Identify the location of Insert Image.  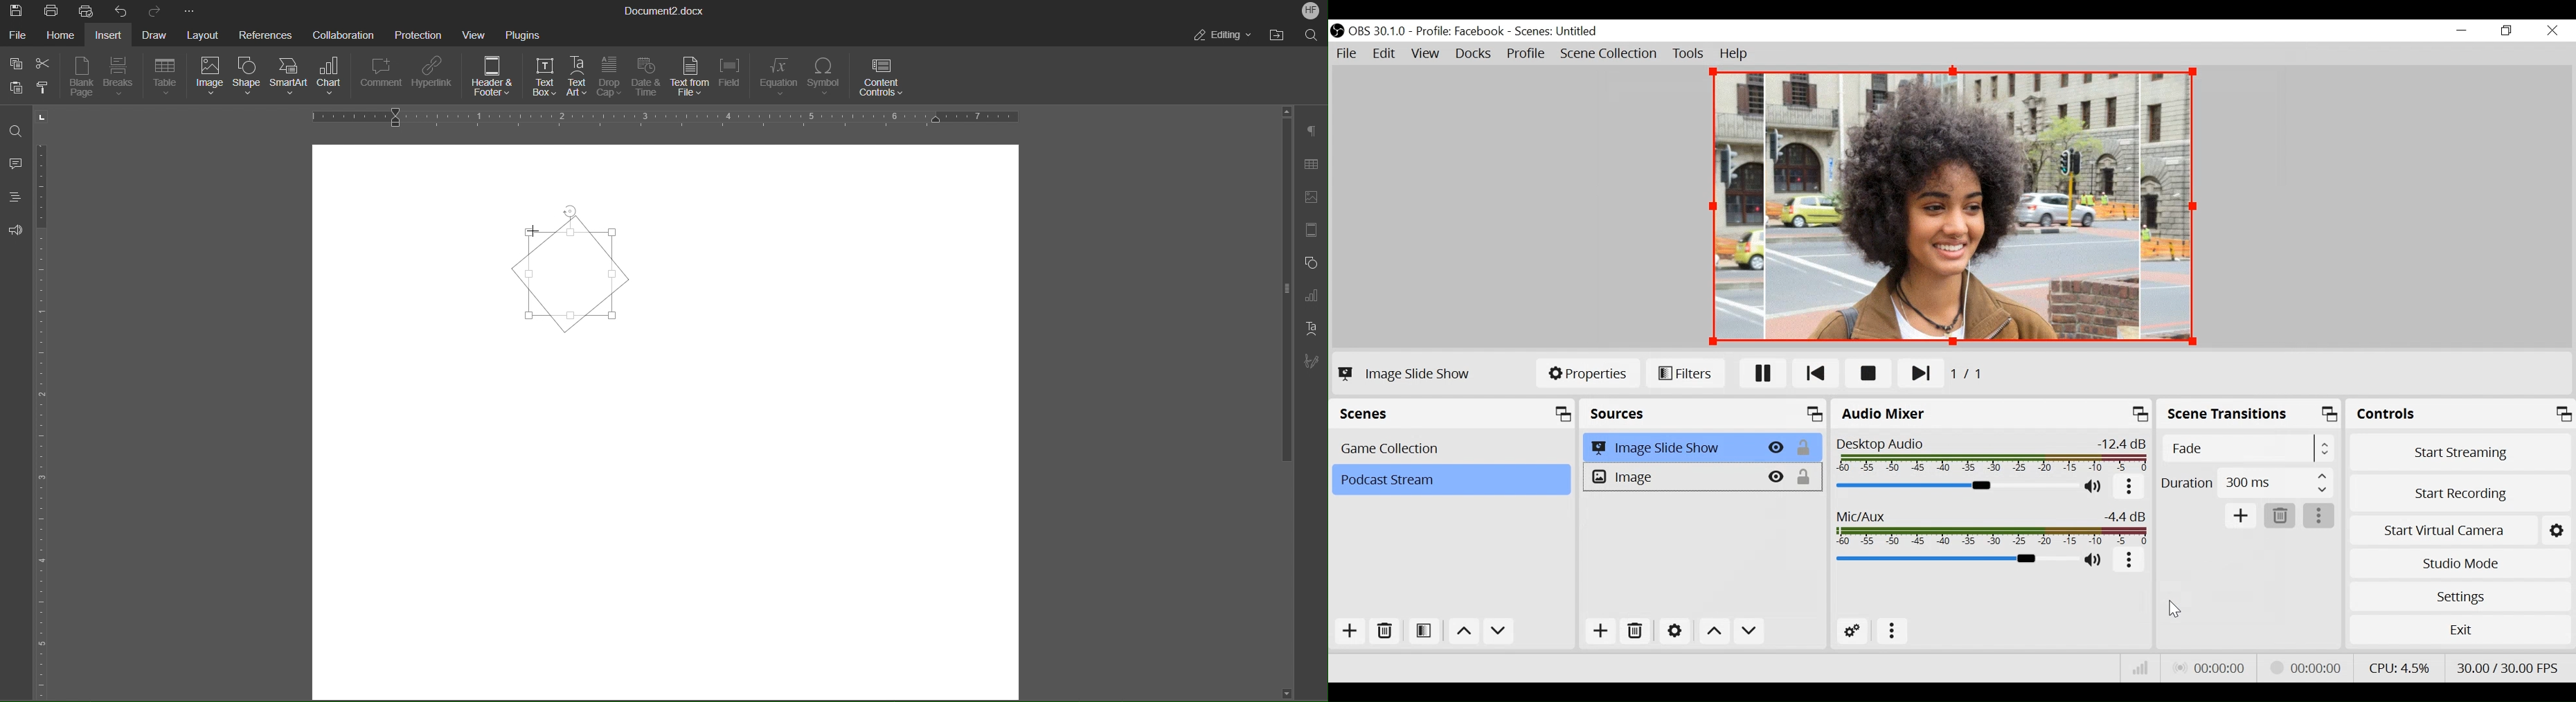
(1309, 197).